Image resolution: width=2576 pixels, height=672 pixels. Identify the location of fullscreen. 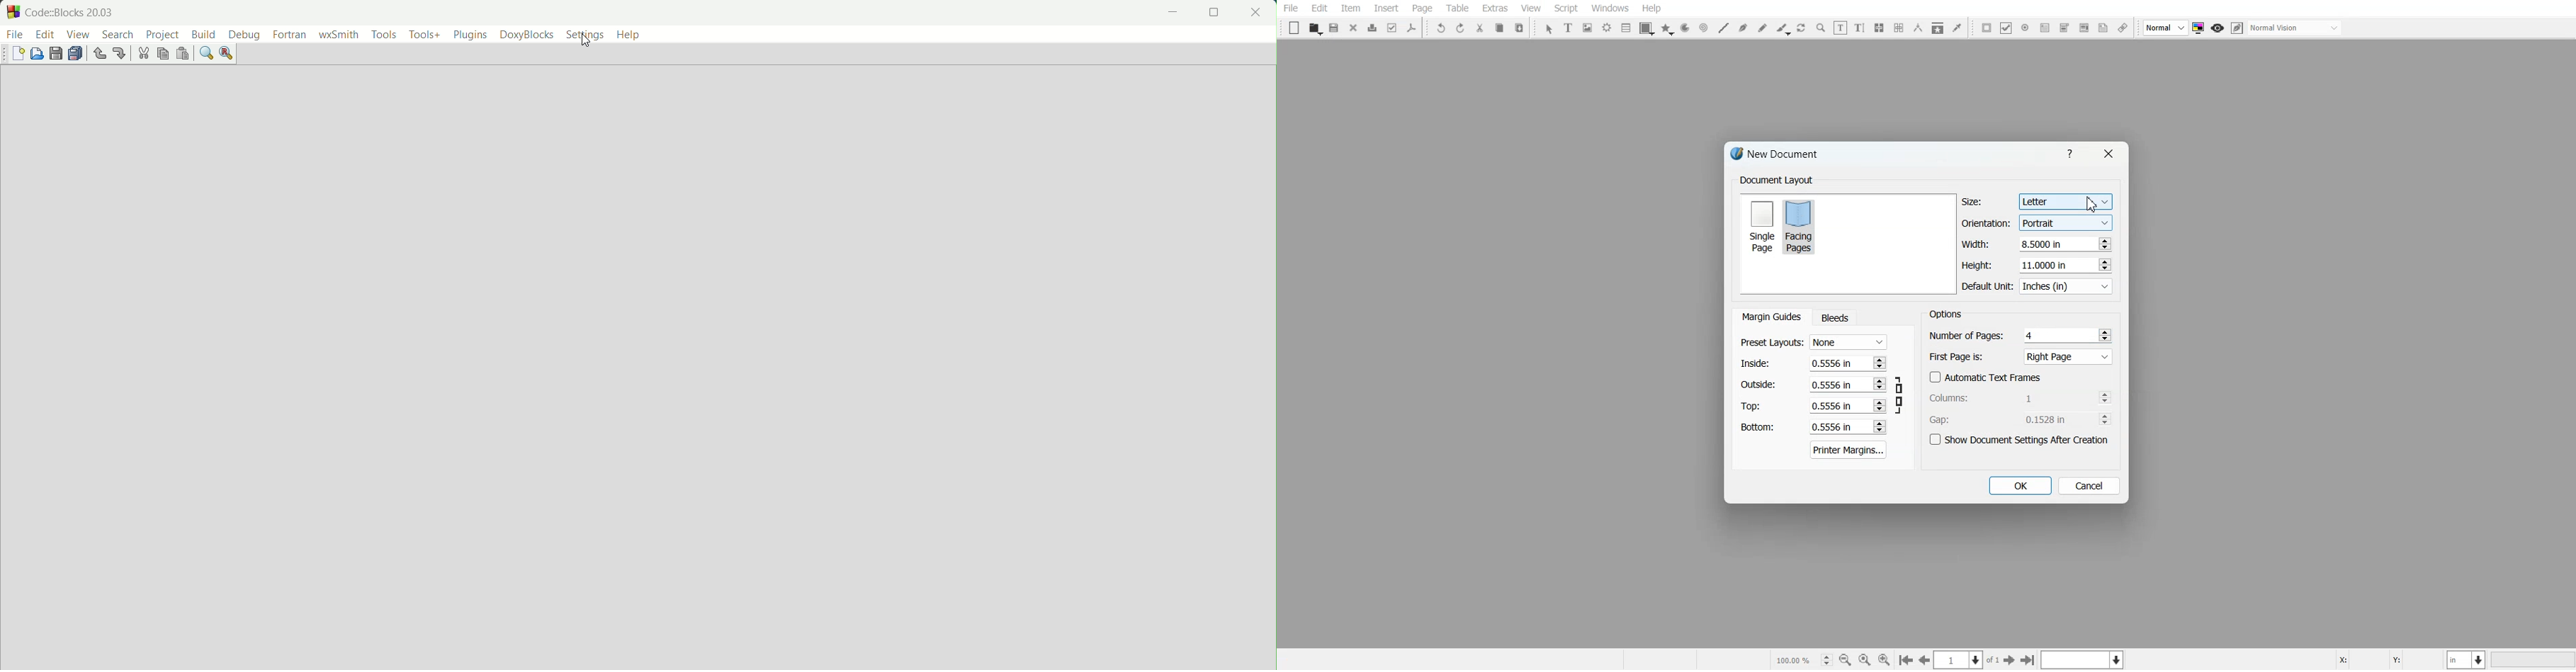
(1214, 13).